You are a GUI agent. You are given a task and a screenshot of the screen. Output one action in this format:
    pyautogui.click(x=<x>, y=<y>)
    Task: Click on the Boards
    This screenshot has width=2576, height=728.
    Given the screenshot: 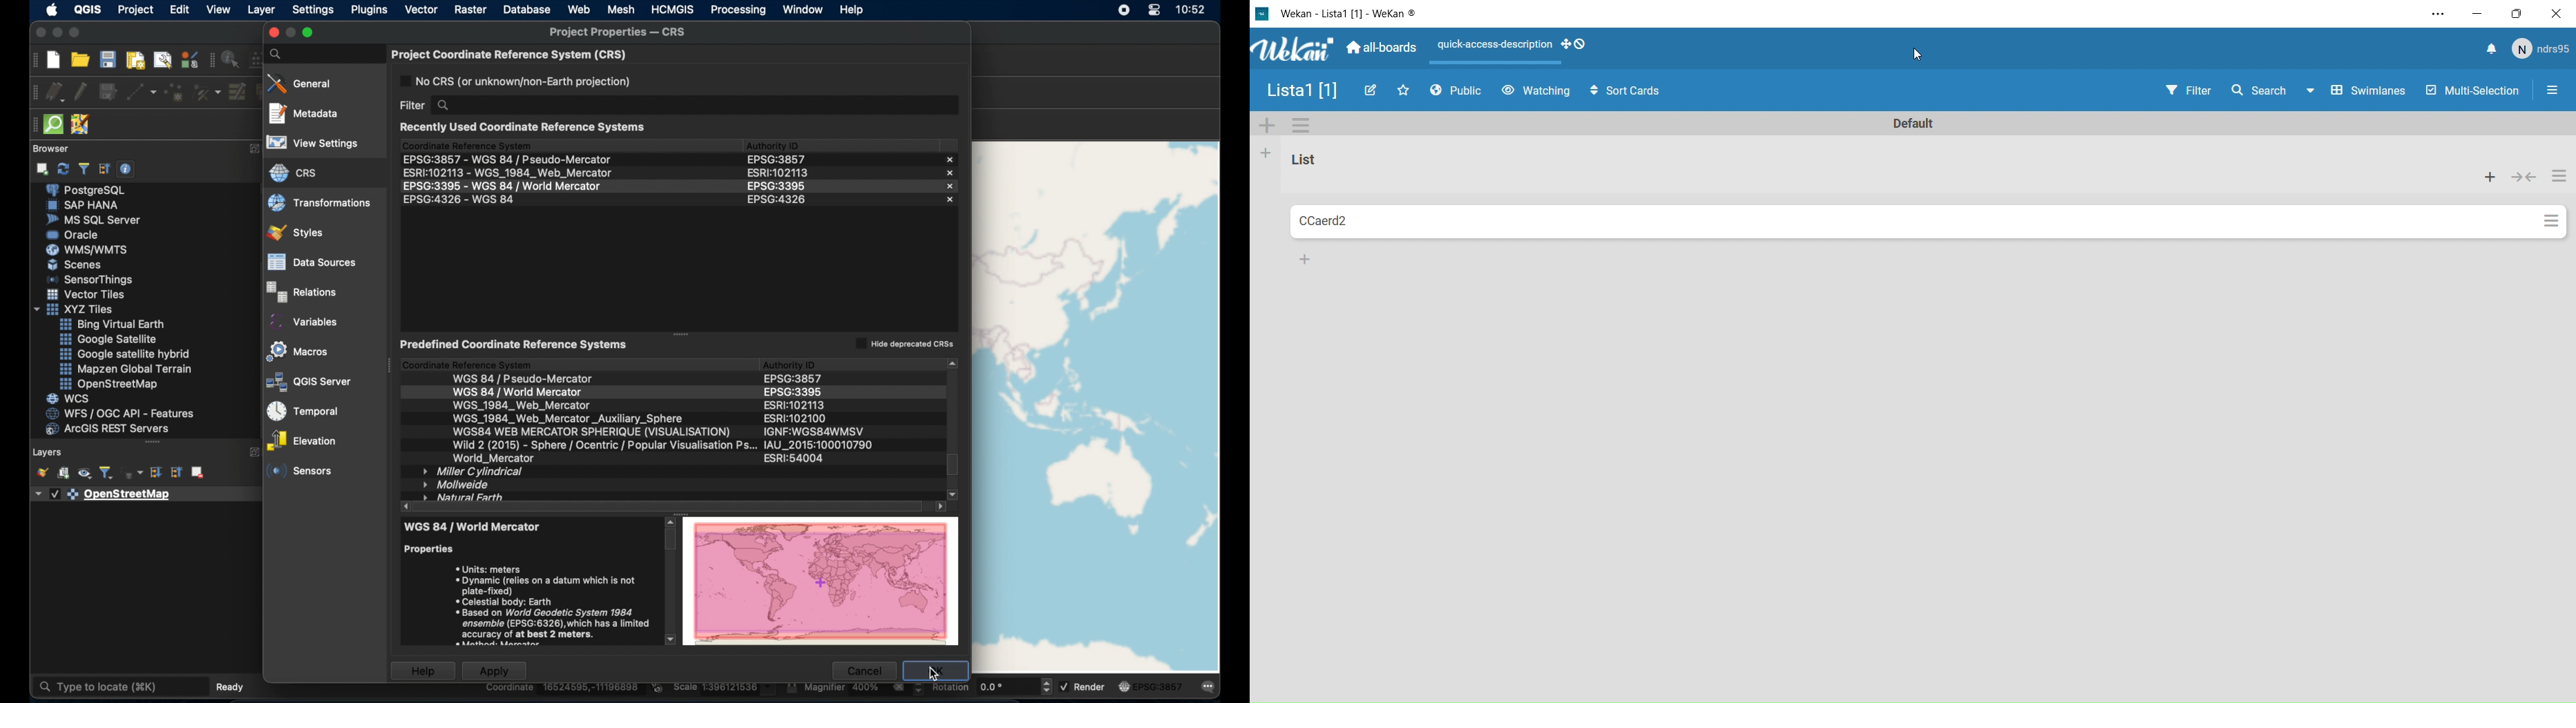 What is the action you would take?
    pyautogui.click(x=1381, y=51)
    